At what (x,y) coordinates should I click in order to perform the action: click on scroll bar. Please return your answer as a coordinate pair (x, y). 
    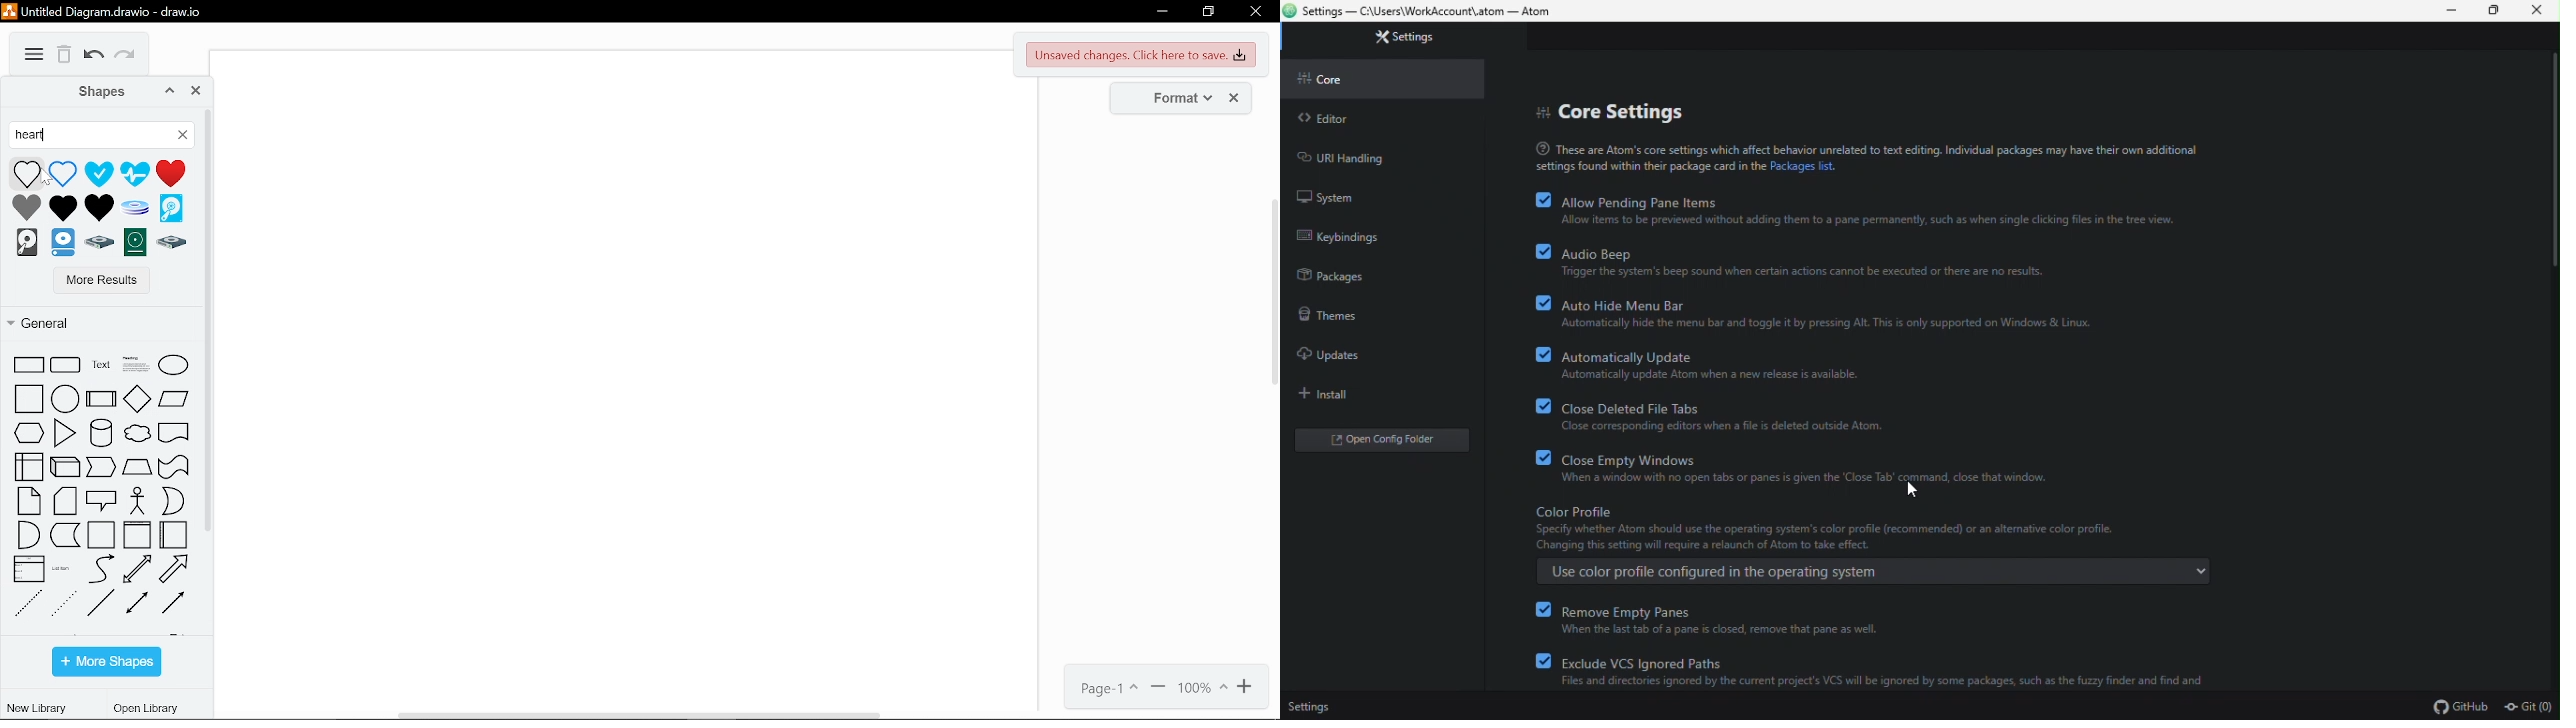
    Looking at the image, I should click on (207, 322).